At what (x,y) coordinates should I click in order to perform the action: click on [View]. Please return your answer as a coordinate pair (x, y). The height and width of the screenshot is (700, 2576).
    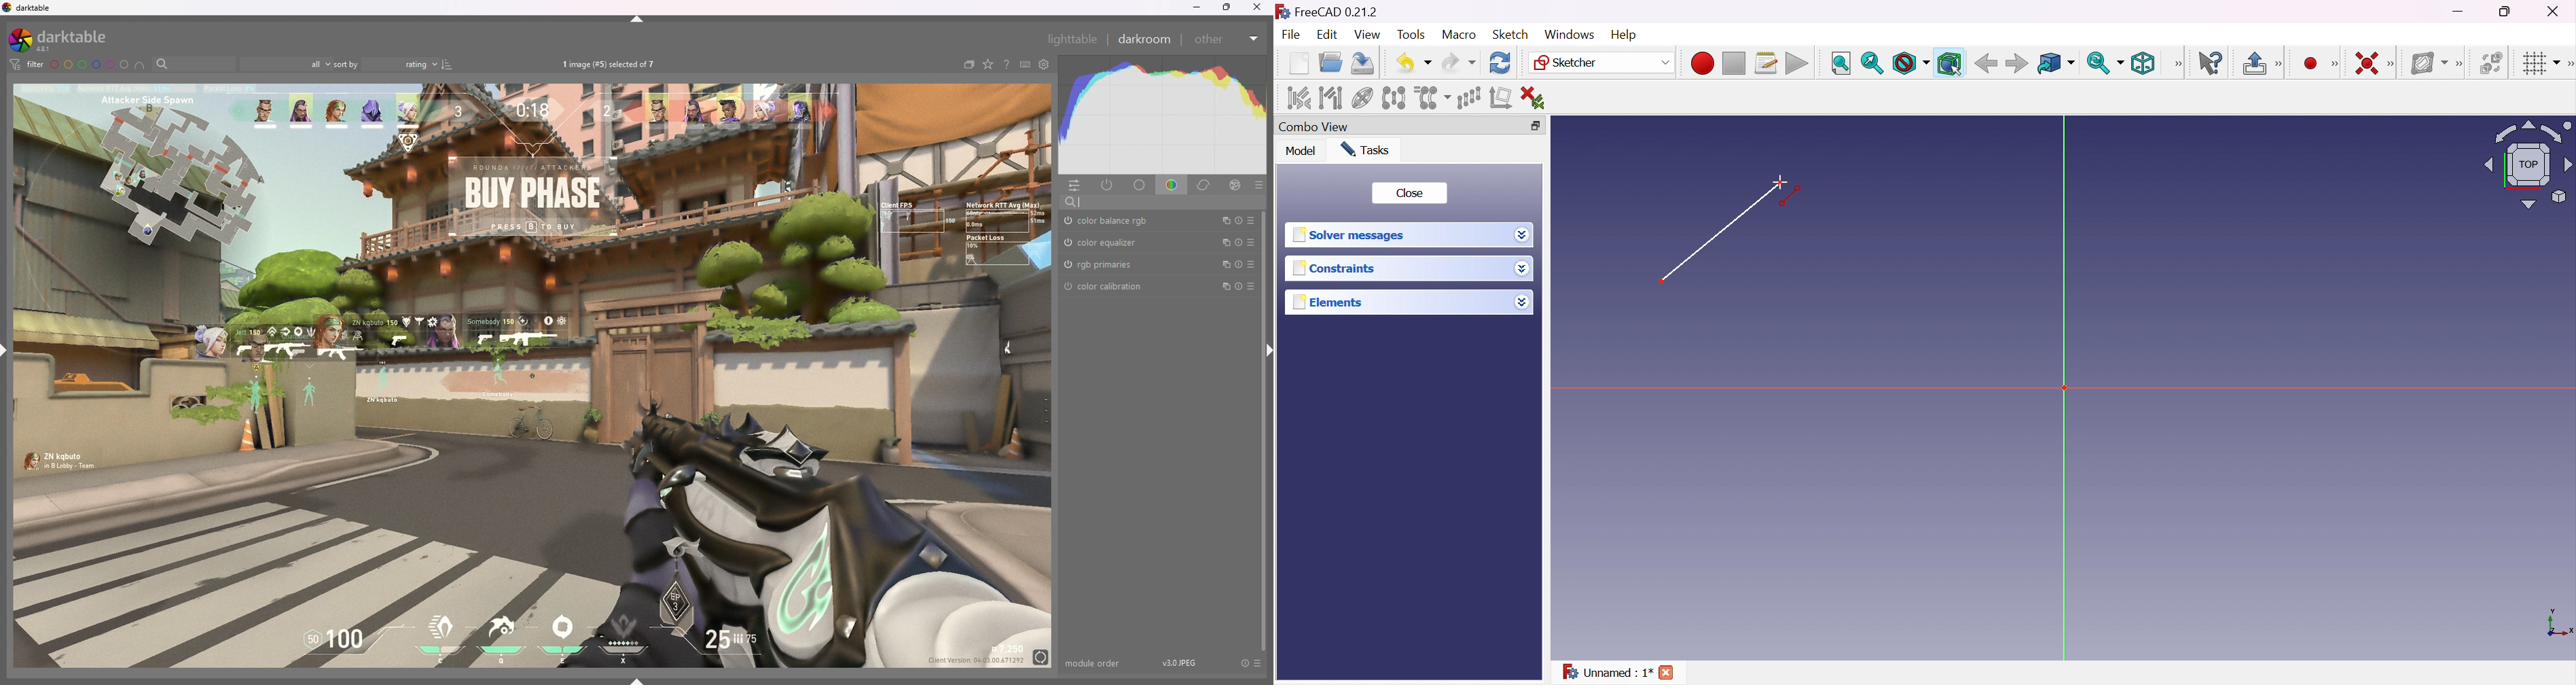
    Looking at the image, I should click on (2178, 63).